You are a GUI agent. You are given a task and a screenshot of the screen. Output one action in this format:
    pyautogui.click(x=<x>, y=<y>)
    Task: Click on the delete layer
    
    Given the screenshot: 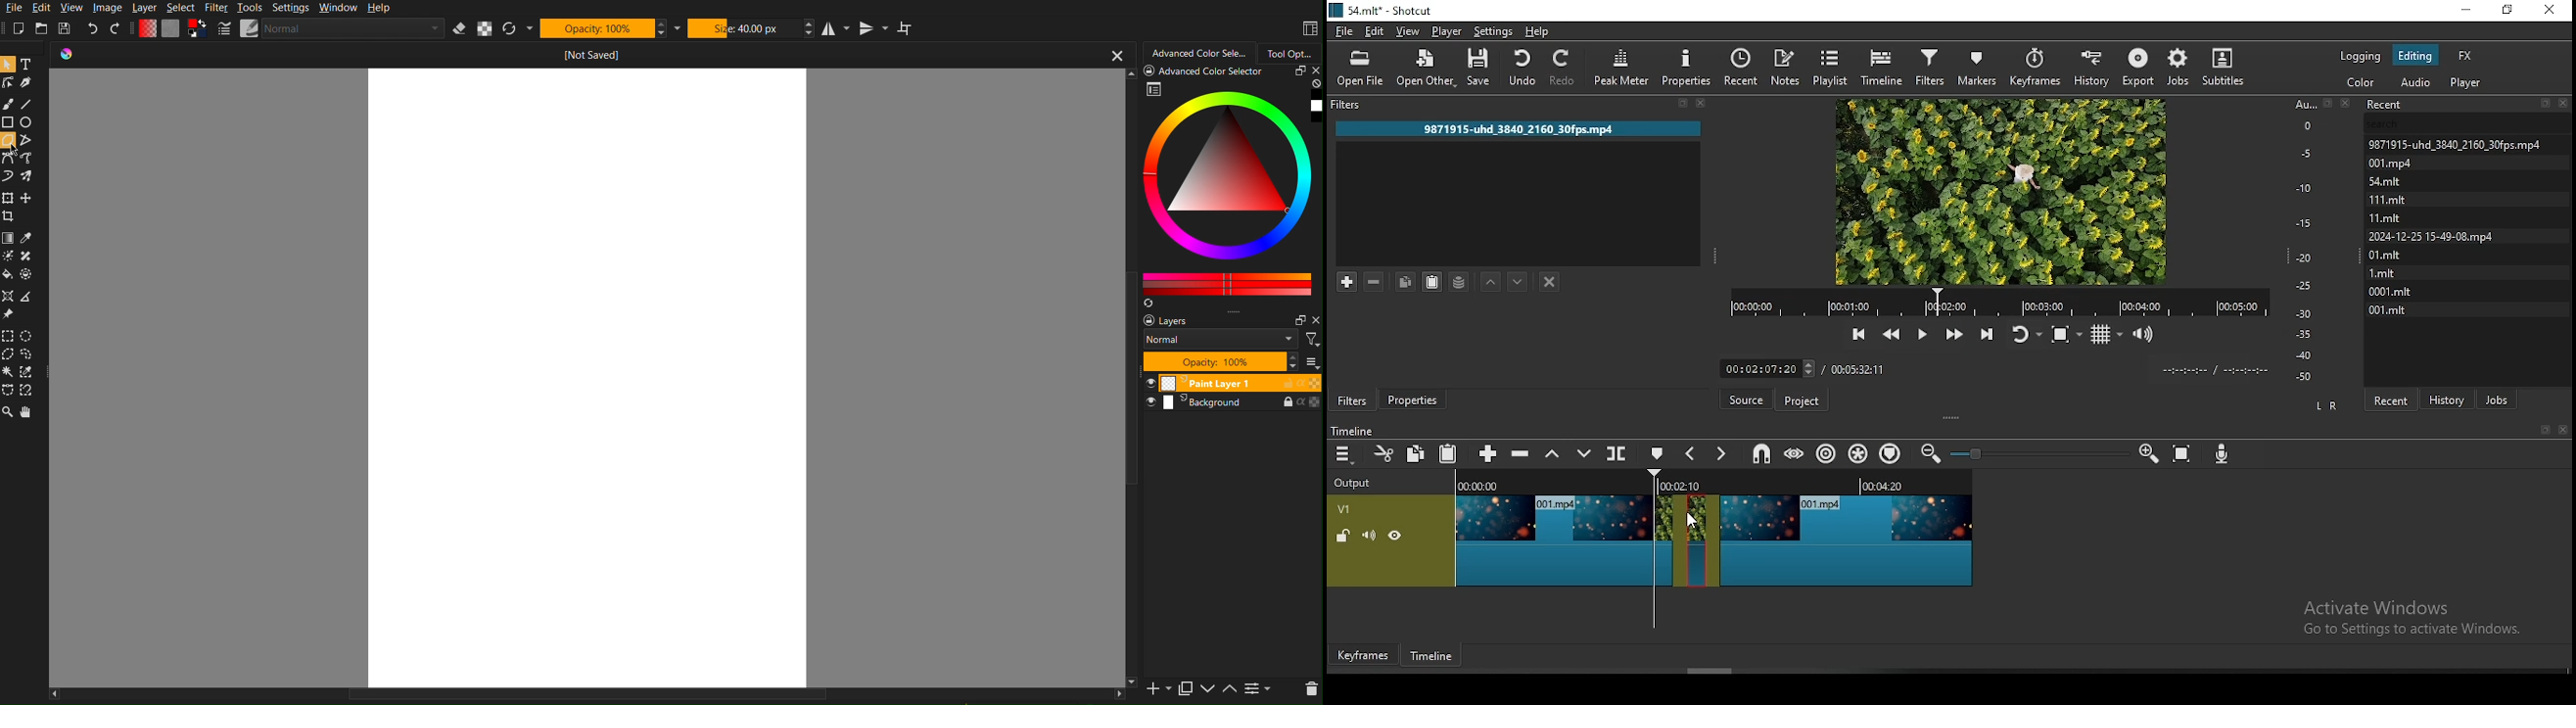 What is the action you would take?
    pyautogui.click(x=1311, y=689)
    